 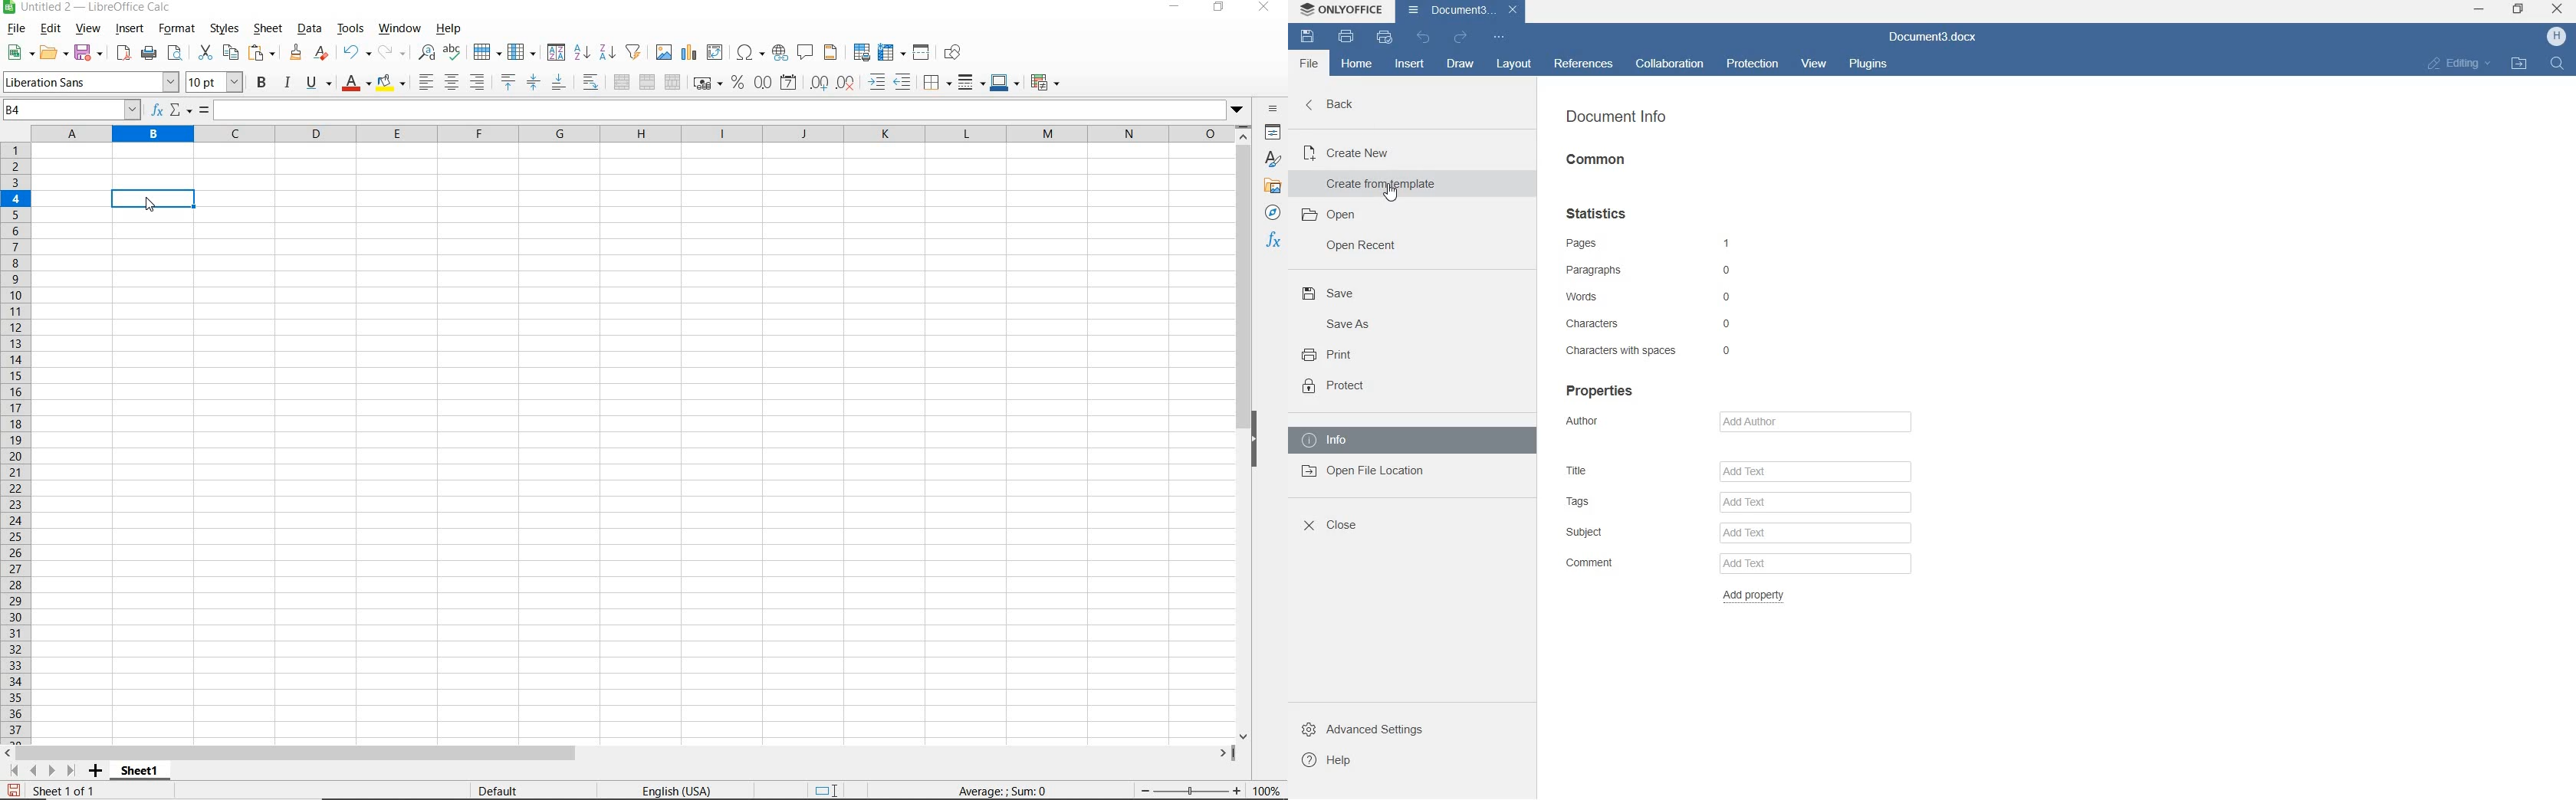 I want to click on selected cell, so click(x=153, y=198).